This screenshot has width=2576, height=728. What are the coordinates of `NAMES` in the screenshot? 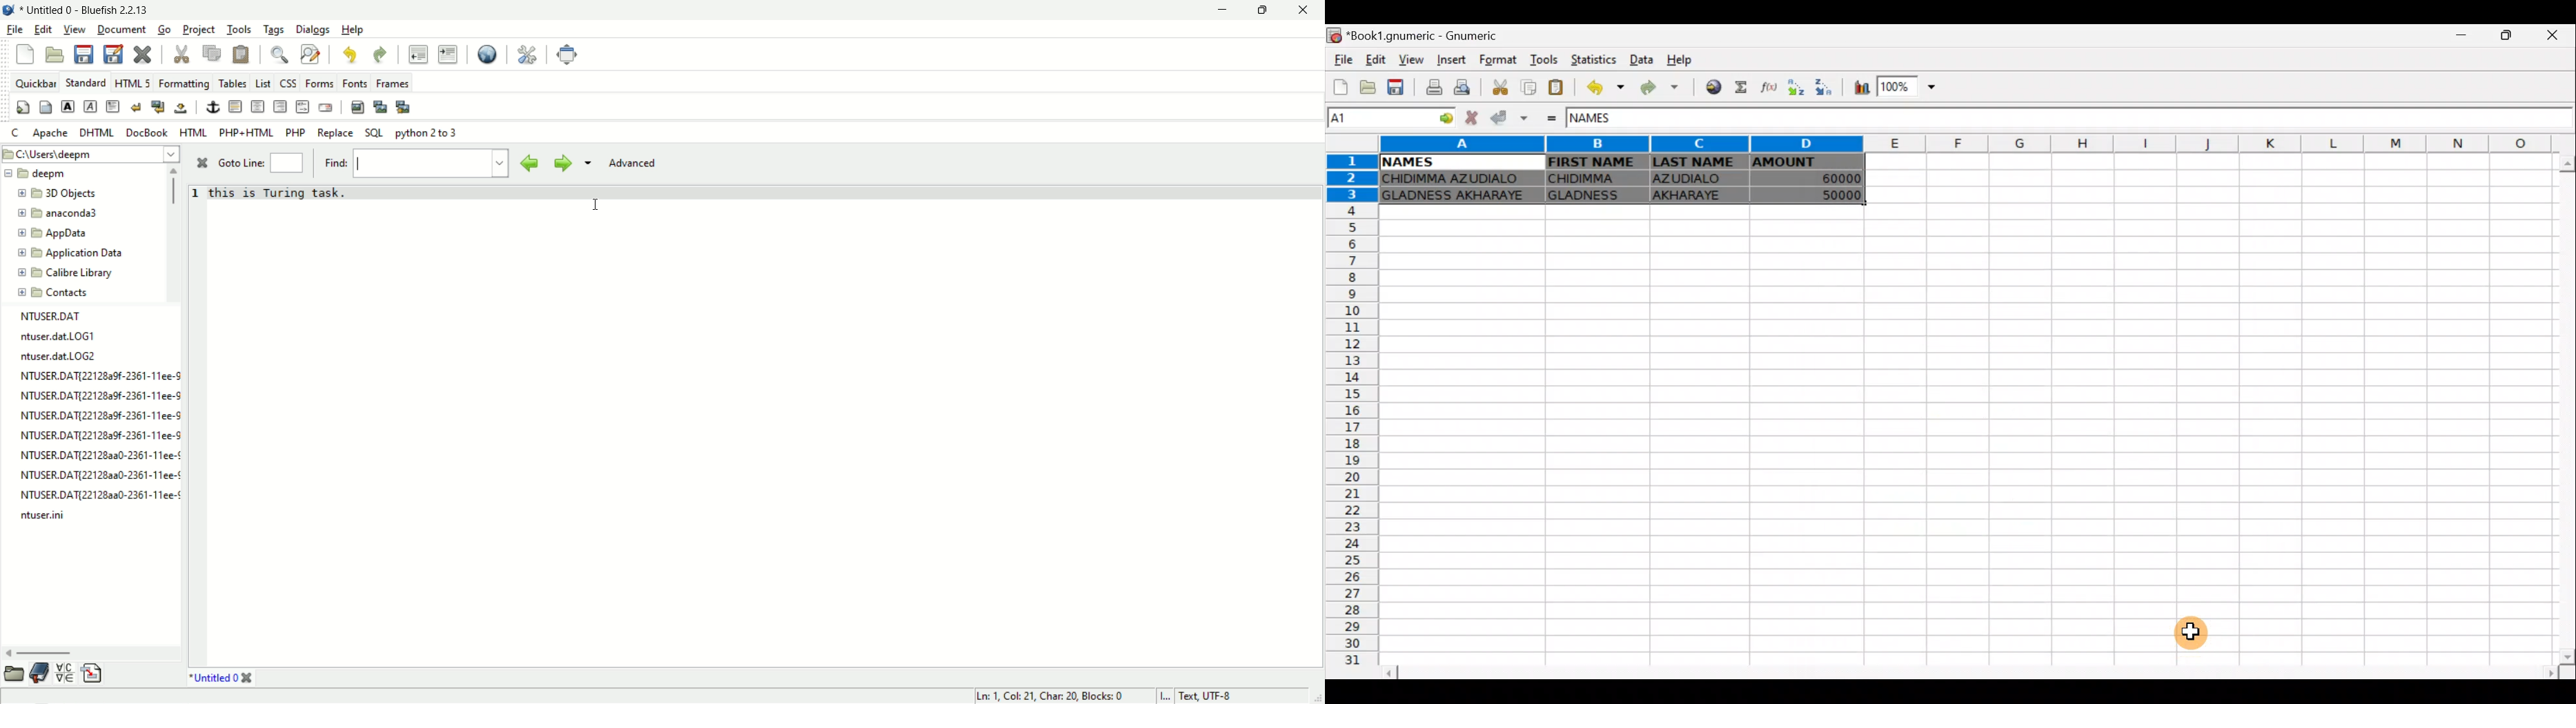 It's located at (1406, 162).